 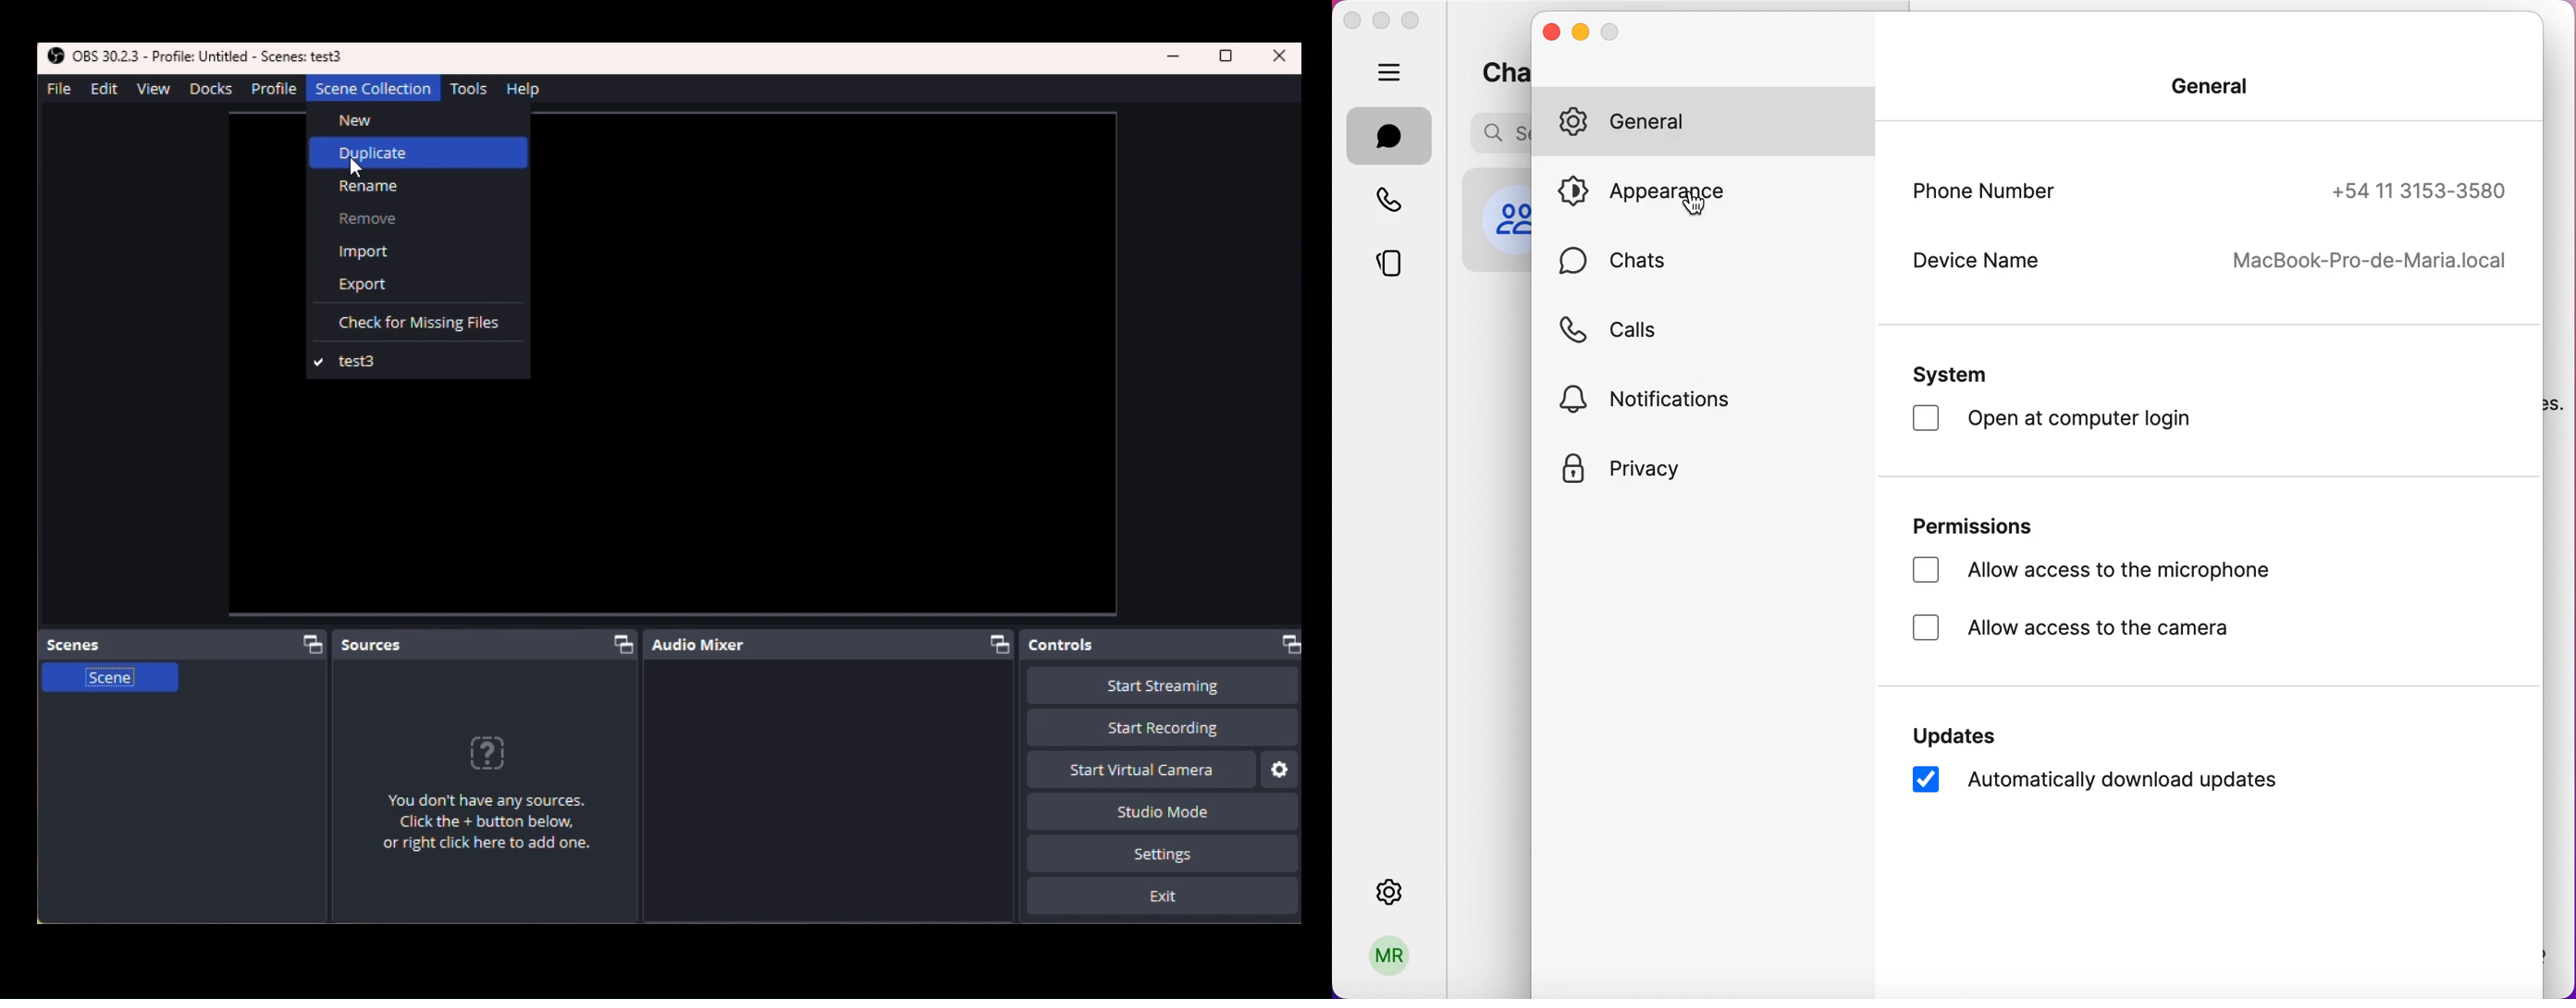 I want to click on Edit, so click(x=101, y=90).